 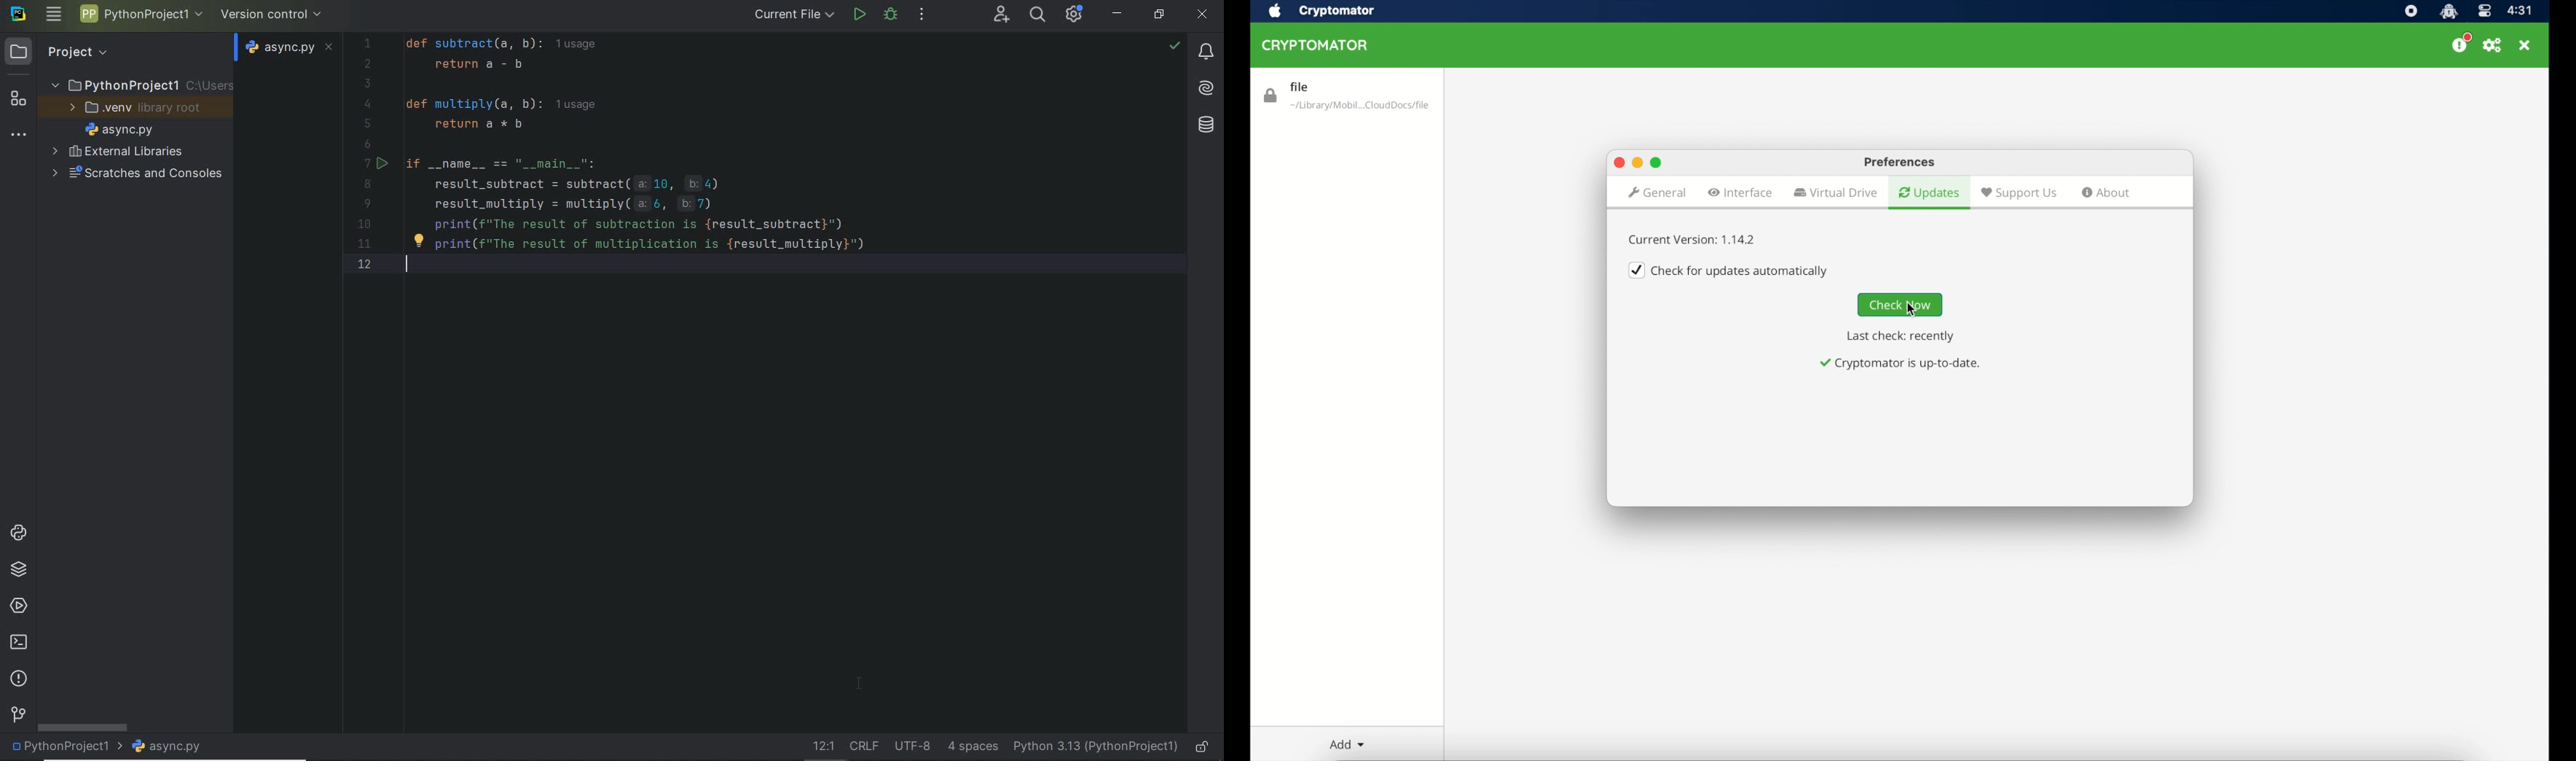 I want to click on project name, so click(x=66, y=748).